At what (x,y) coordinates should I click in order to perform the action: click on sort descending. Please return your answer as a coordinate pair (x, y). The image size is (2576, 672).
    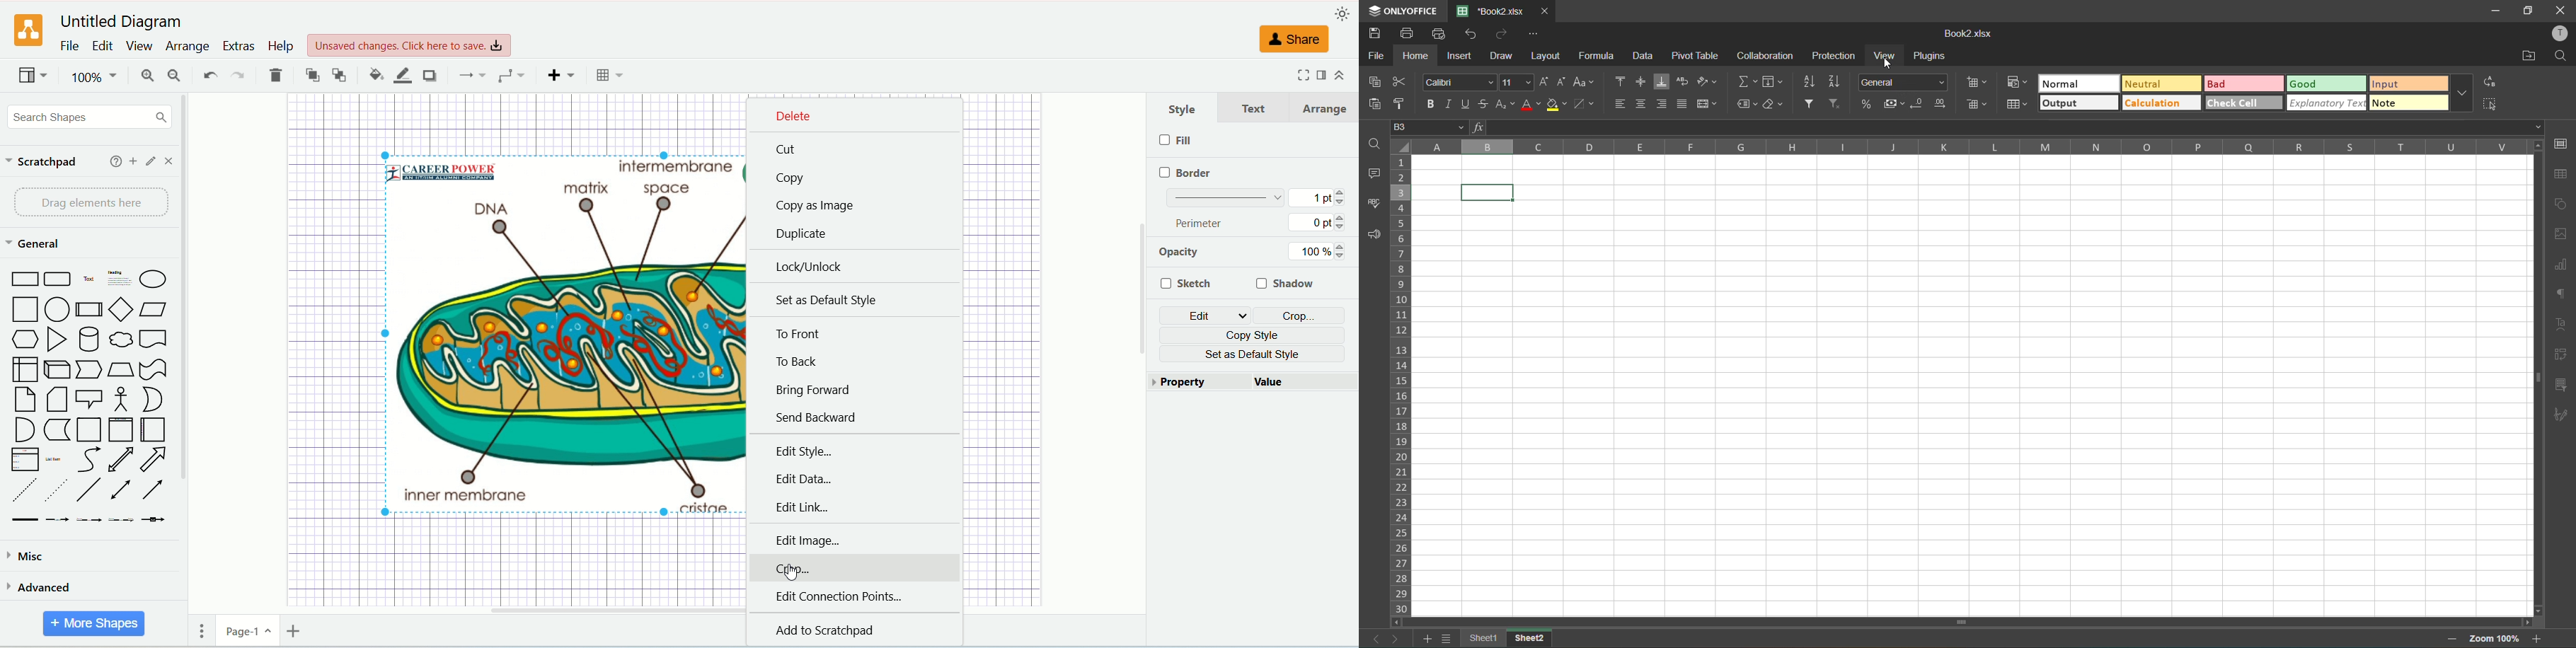
    Looking at the image, I should click on (1837, 82).